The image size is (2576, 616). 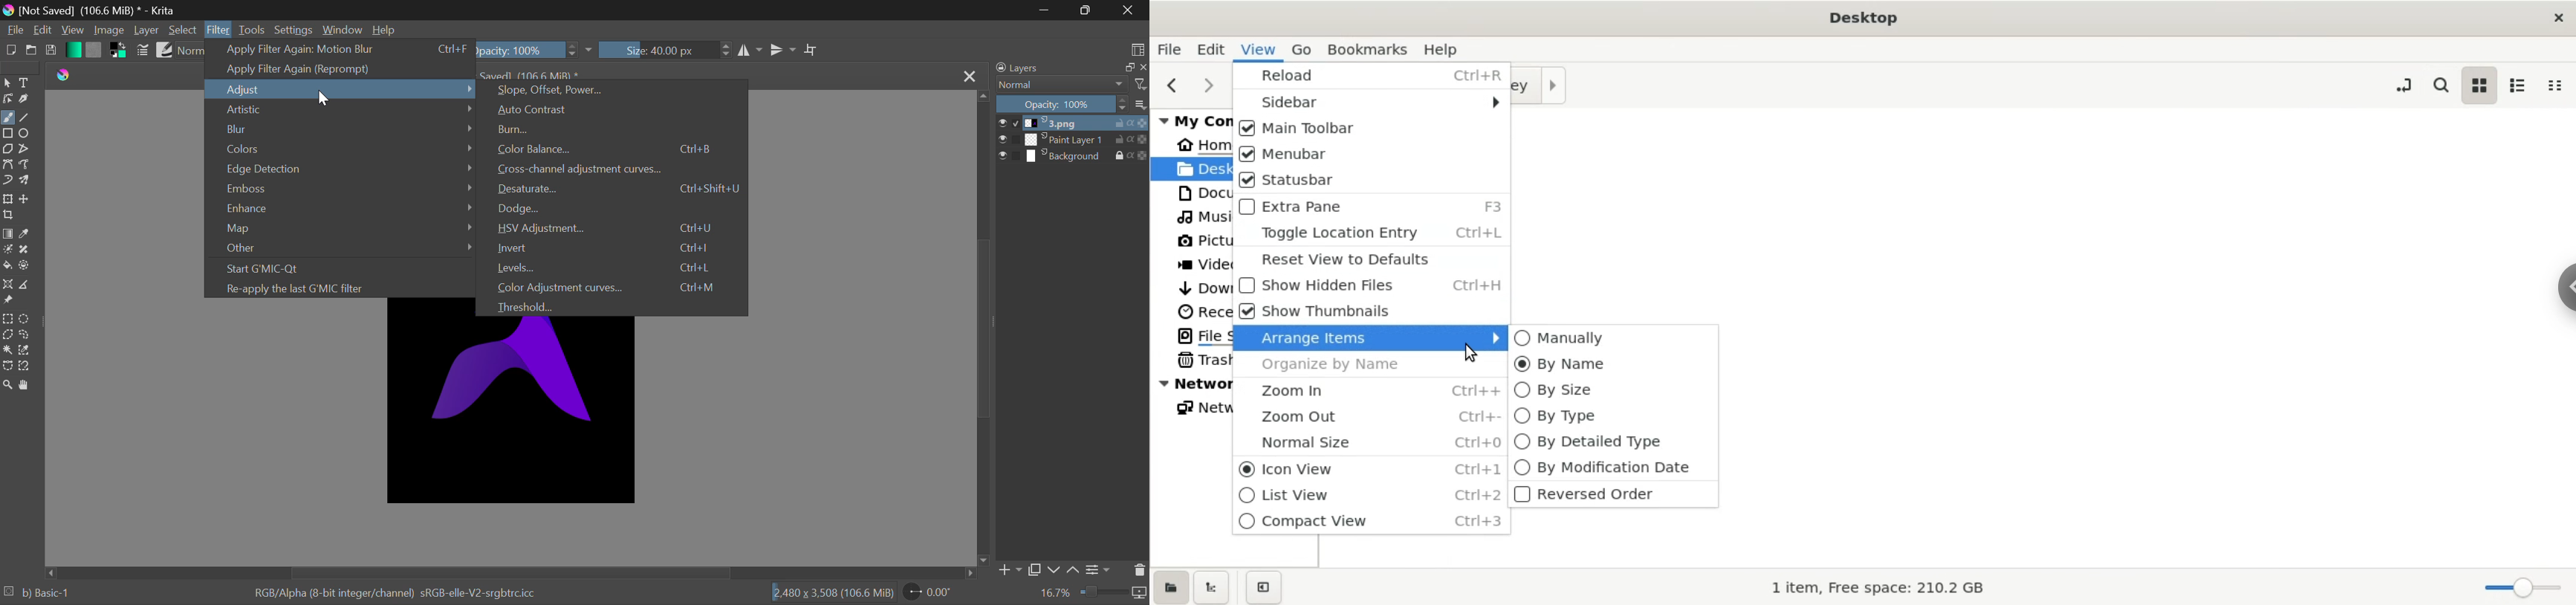 I want to click on Move Layer Down, so click(x=1056, y=569).